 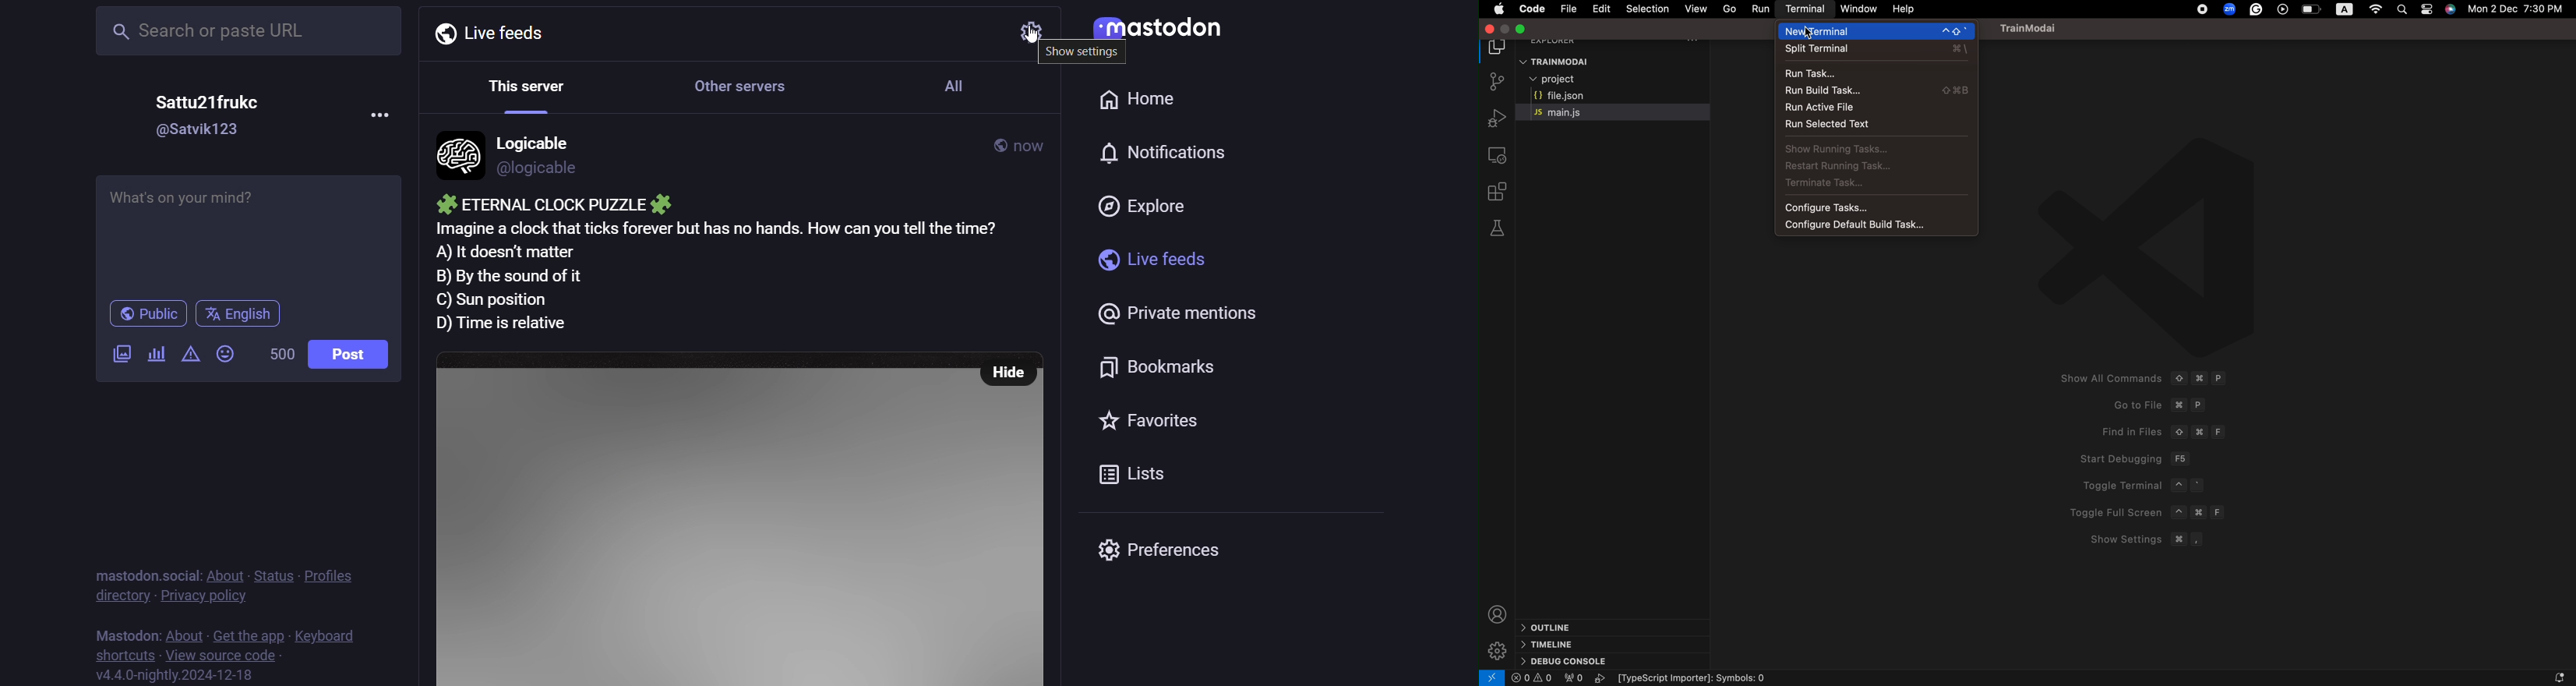 I want to click on extensions, so click(x=1501, y=192).